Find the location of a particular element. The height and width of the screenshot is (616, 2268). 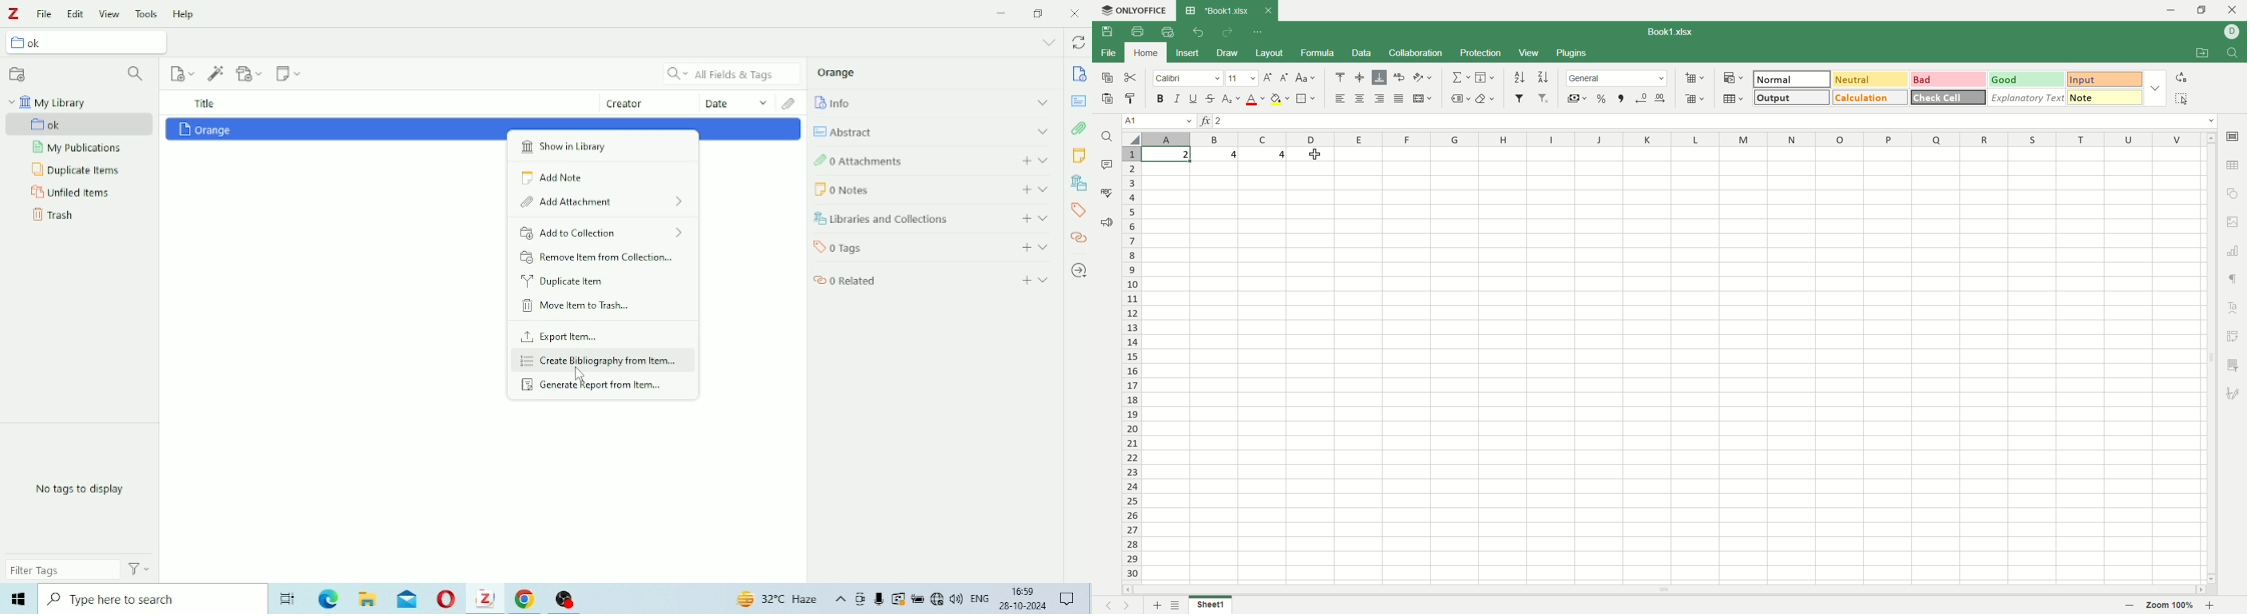

merge and center is located at coordinates (1424, 98).